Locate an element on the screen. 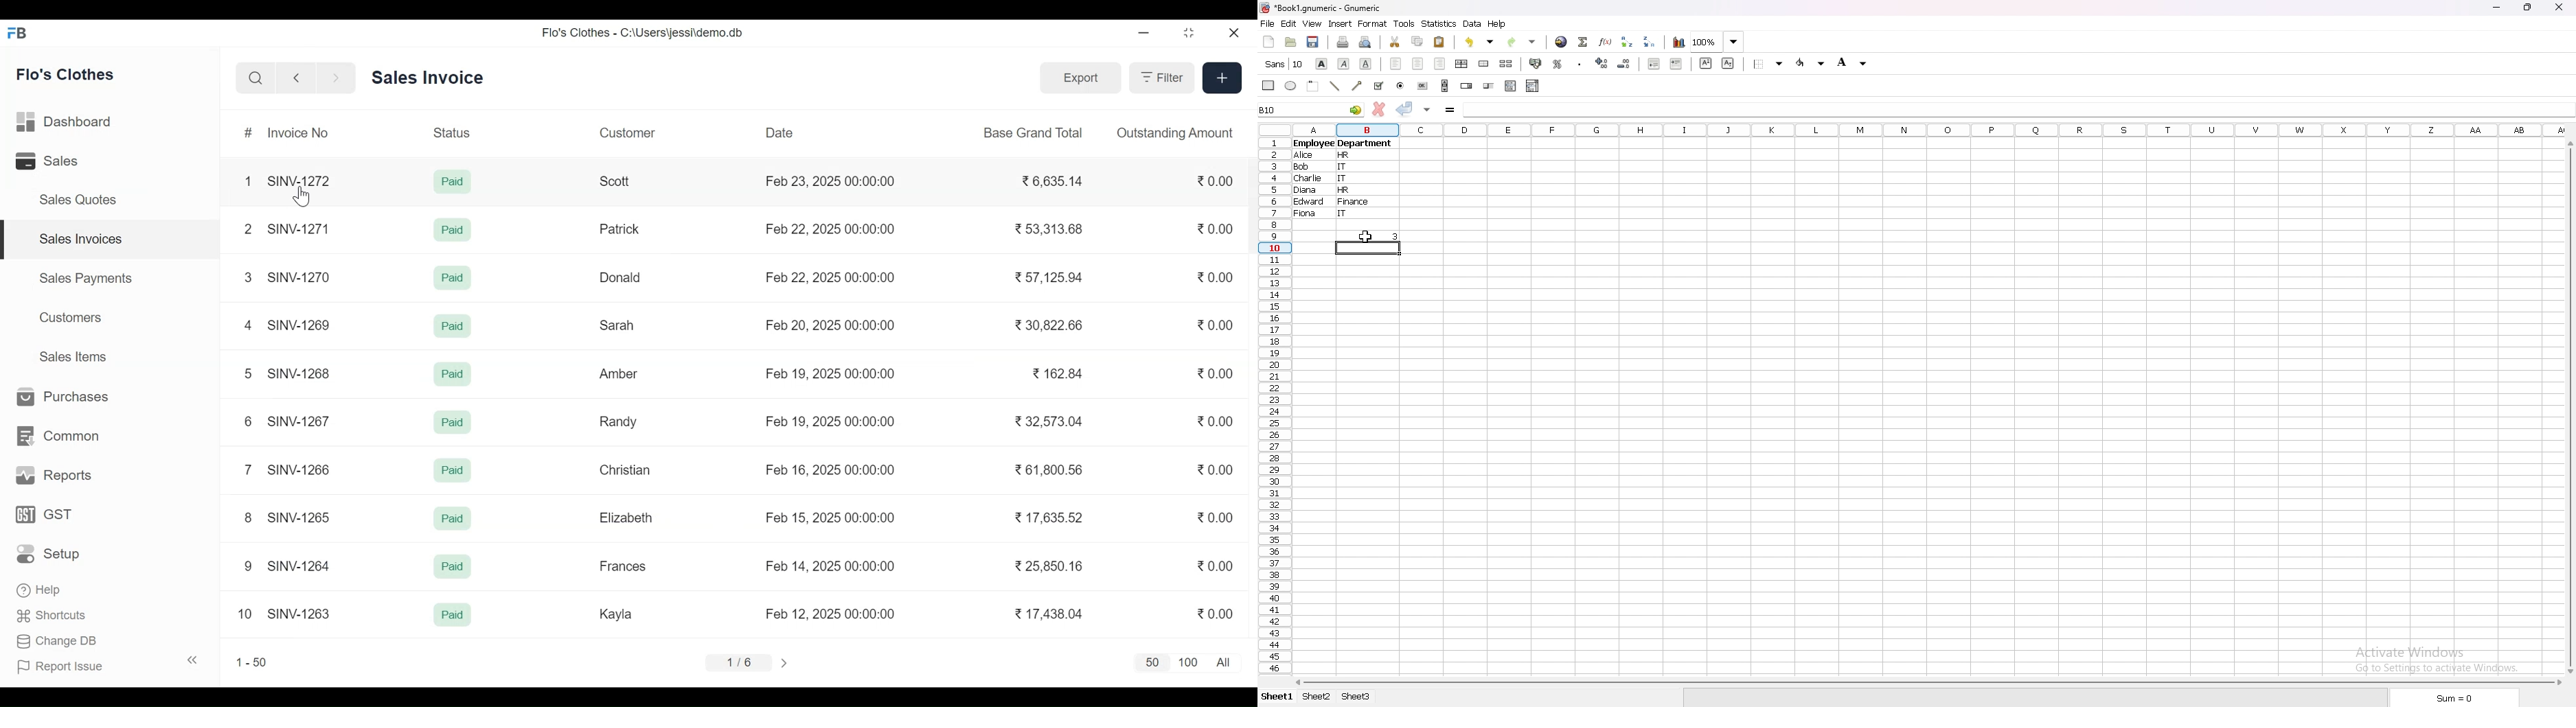 This screenshot has width=2576, height=728. Change DB is located at coordinates (56, 640).